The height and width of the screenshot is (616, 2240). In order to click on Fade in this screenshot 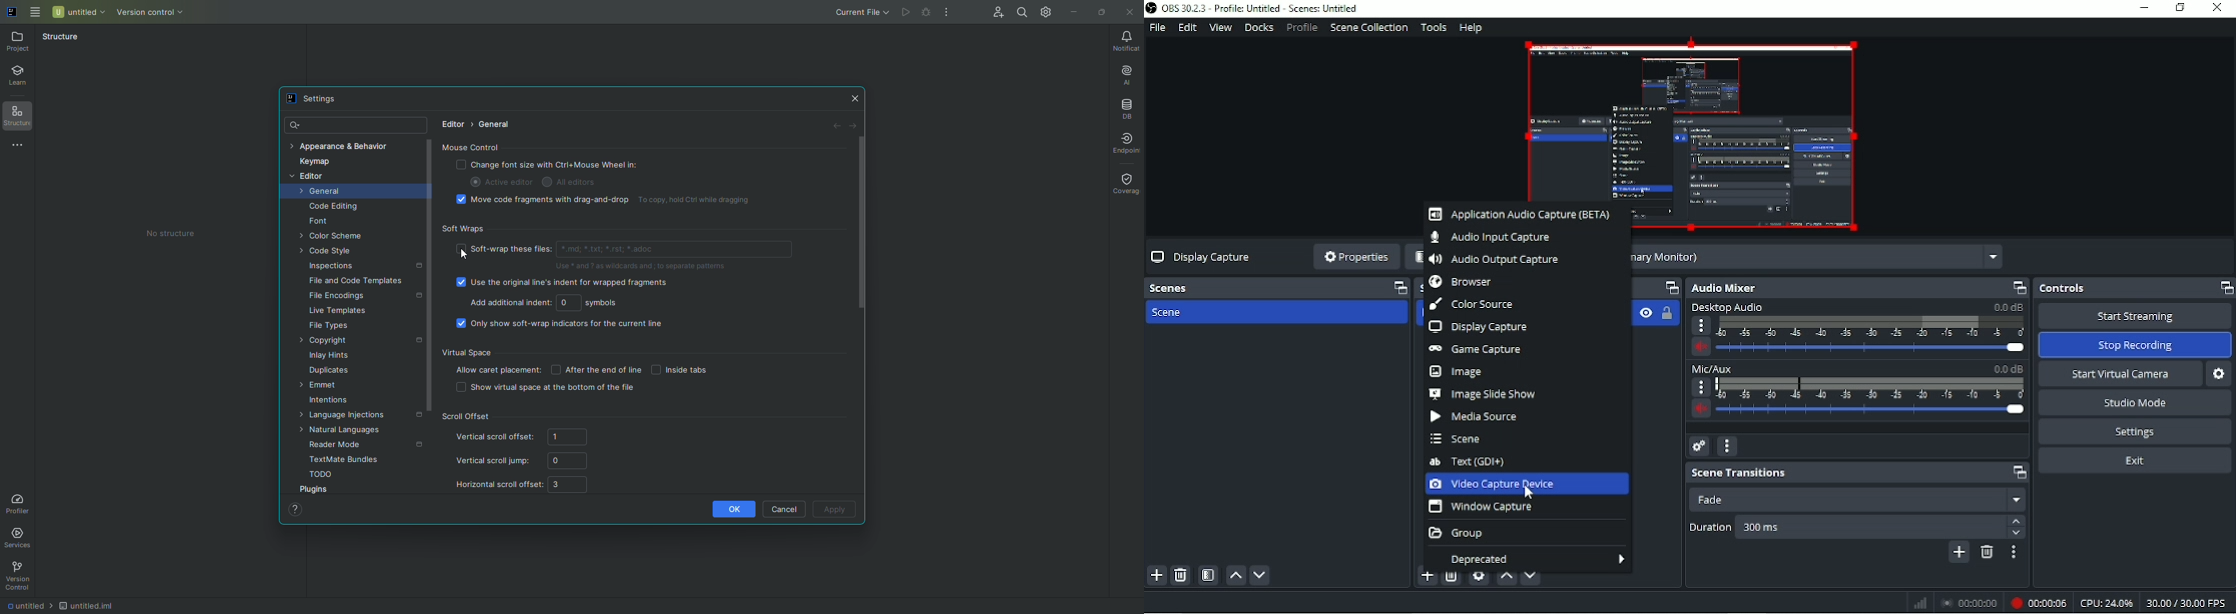, I will do `click(1857, 500)`.